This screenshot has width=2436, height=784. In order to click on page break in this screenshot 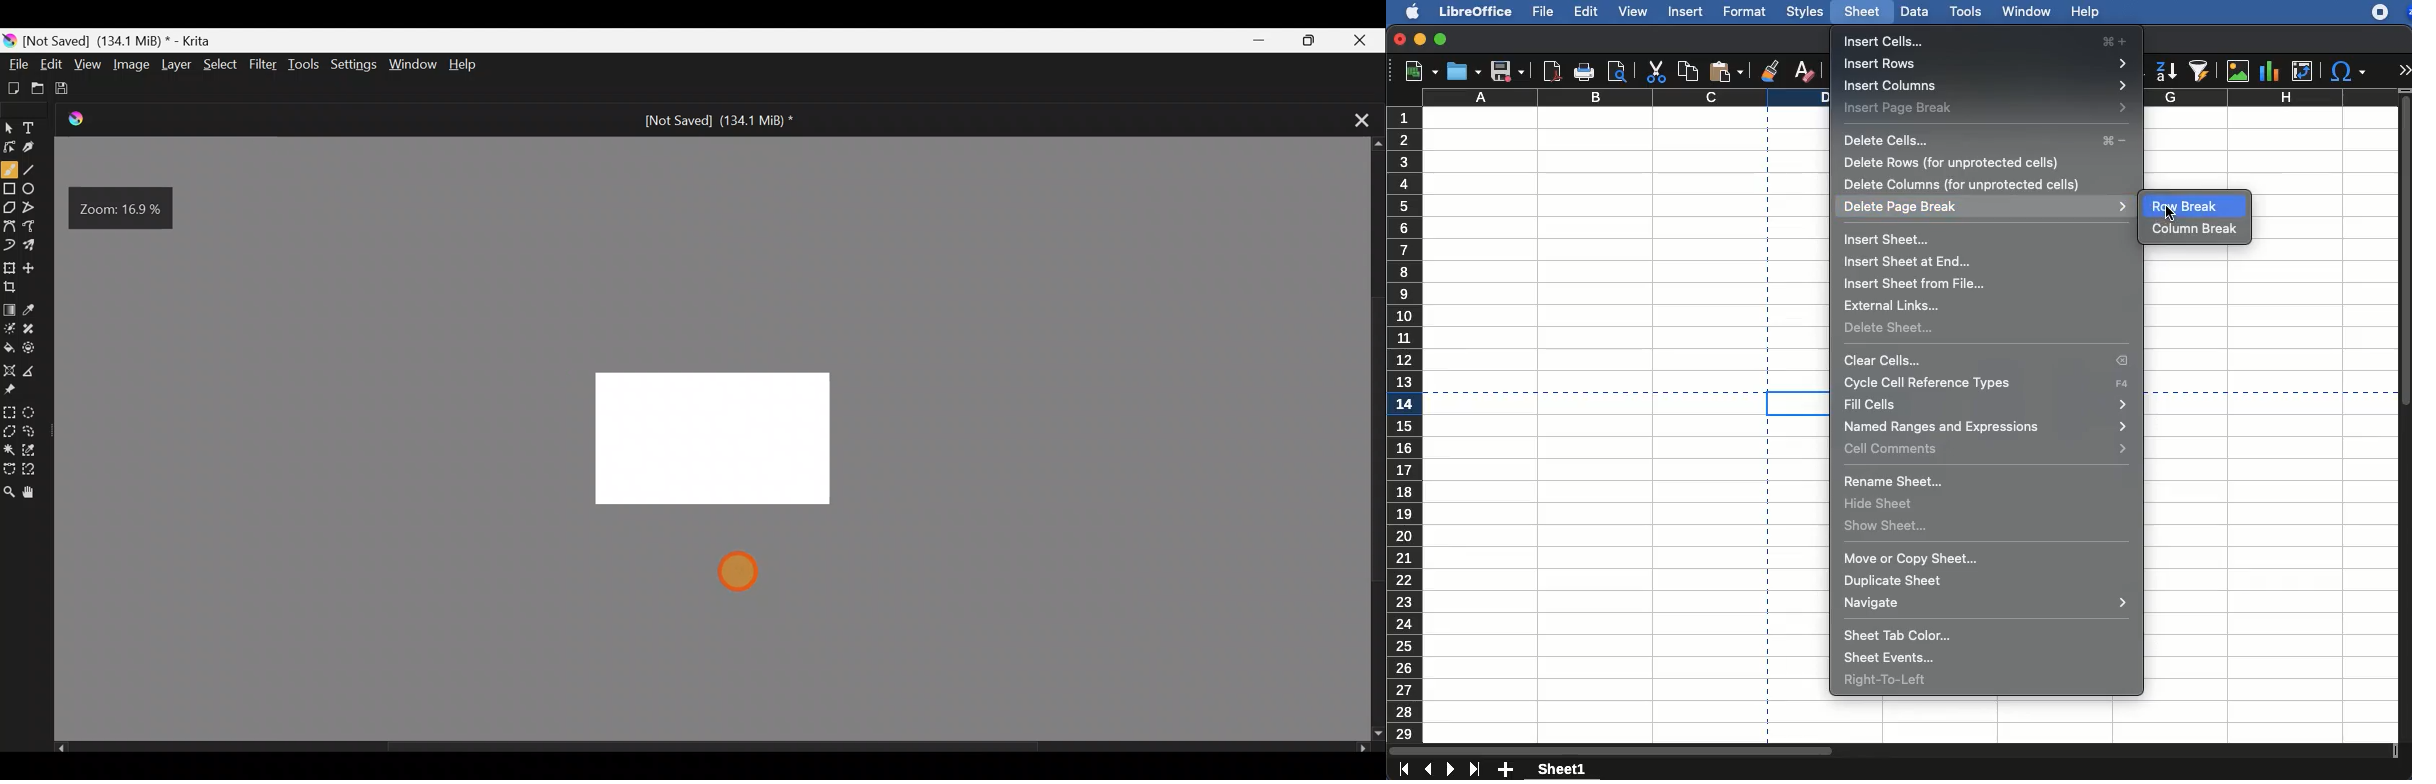, I will do `click(1767, 244)`.